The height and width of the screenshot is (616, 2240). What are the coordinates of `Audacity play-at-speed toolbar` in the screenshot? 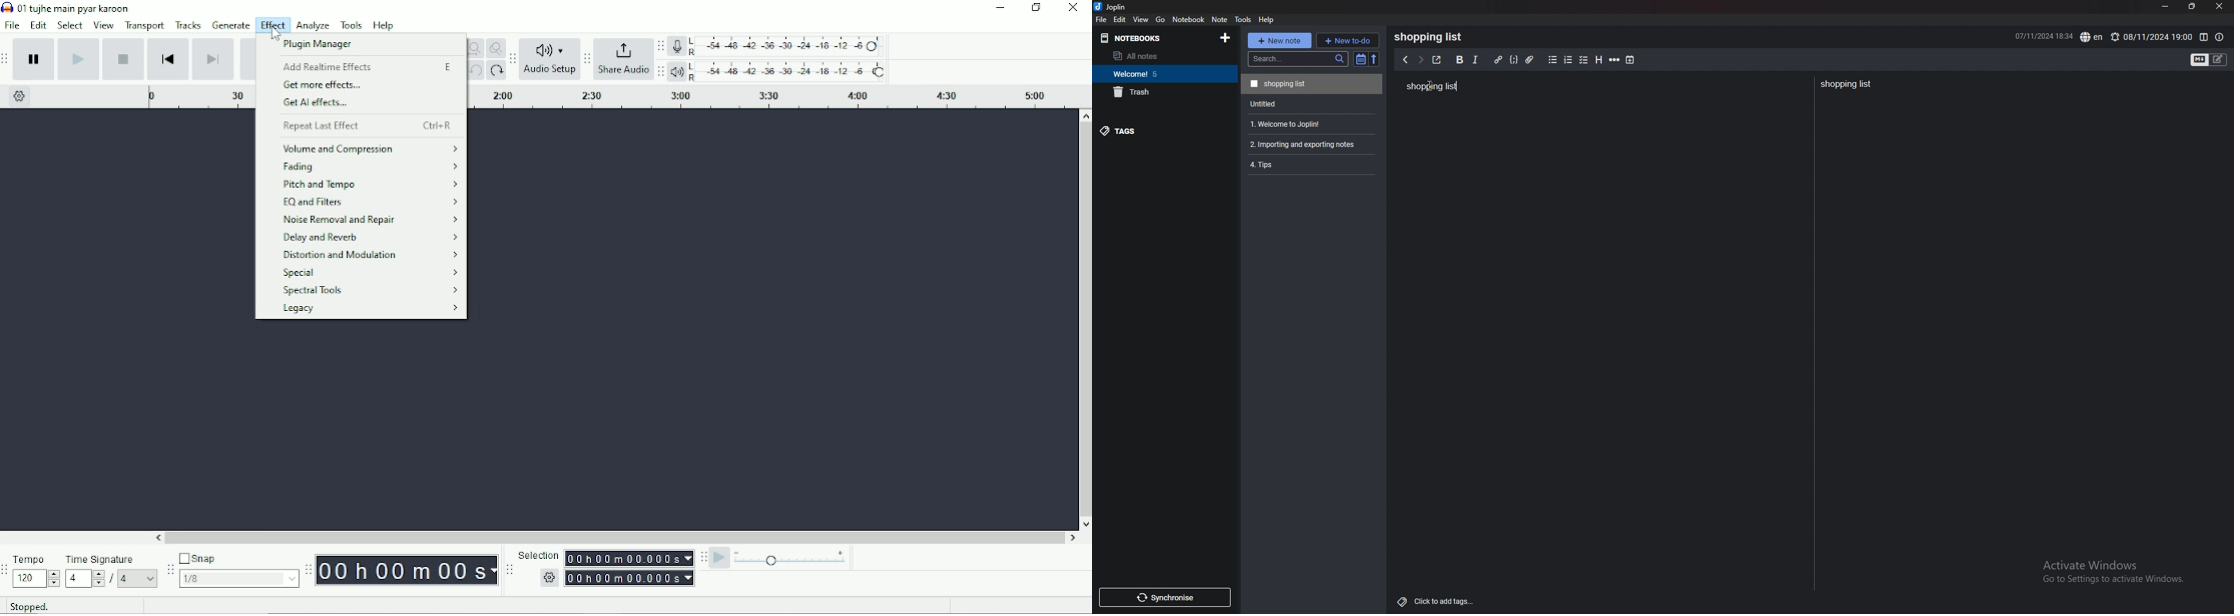 It's located at (702, 558).